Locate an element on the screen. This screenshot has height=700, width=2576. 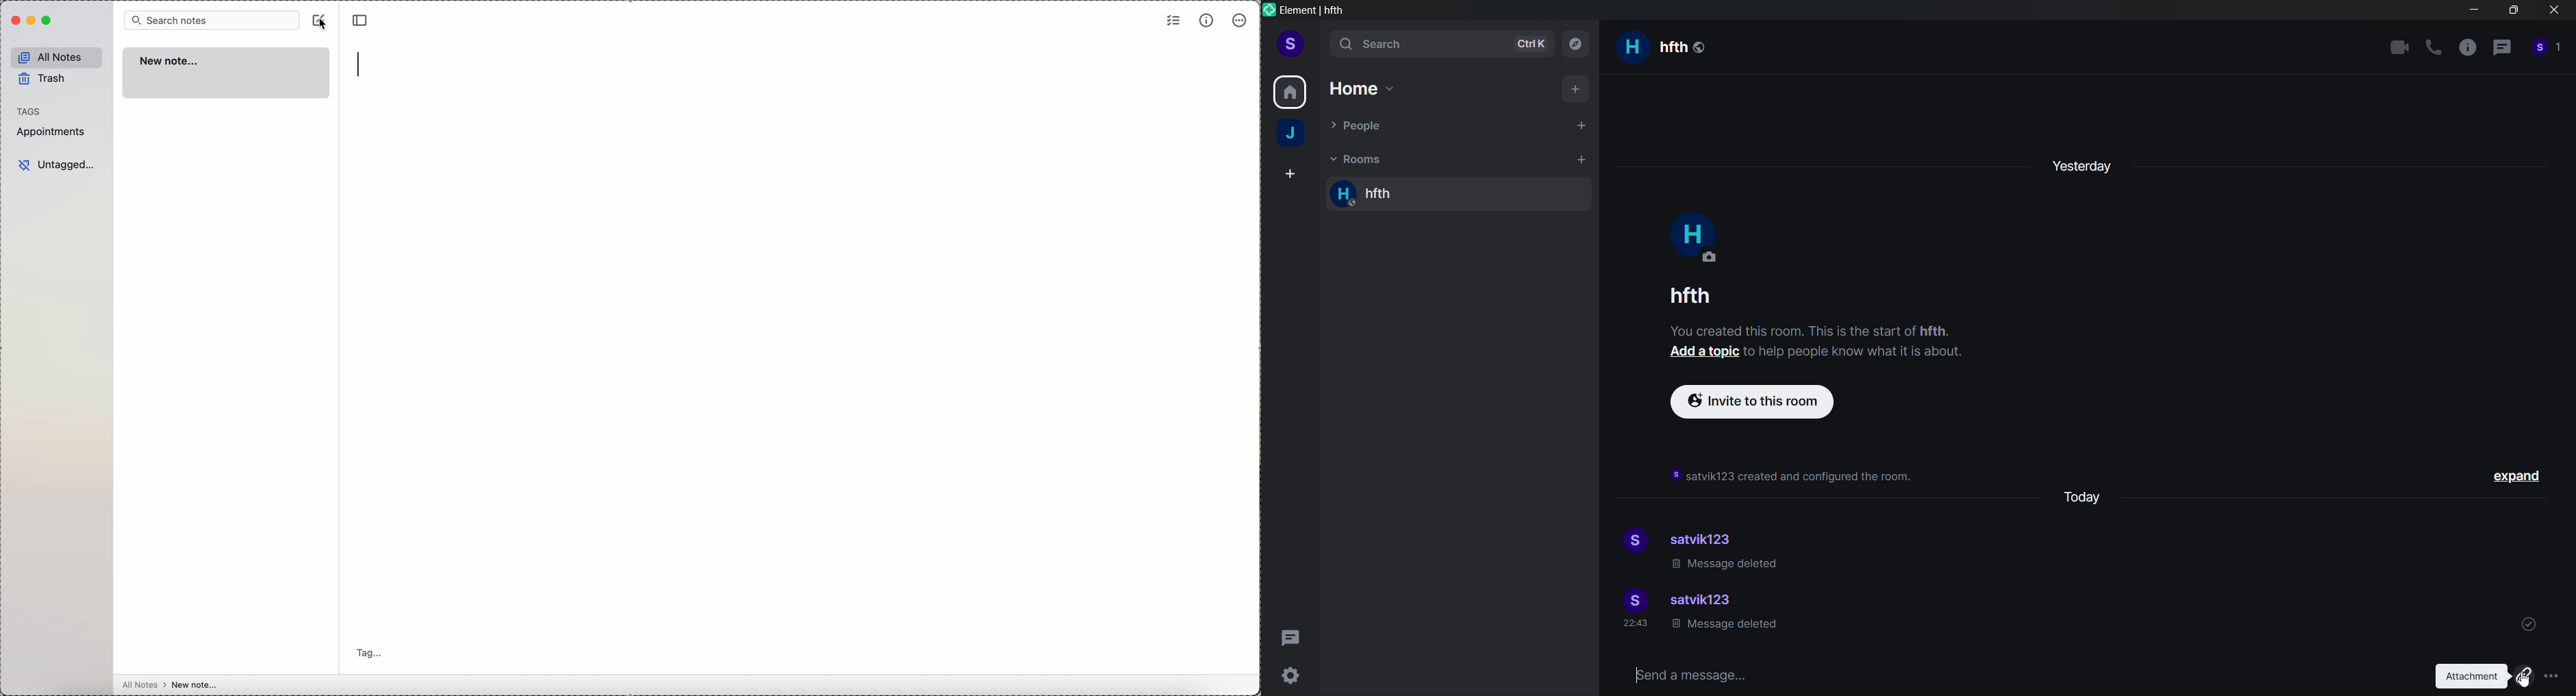
instruction is located at coordinates (1794, 477).